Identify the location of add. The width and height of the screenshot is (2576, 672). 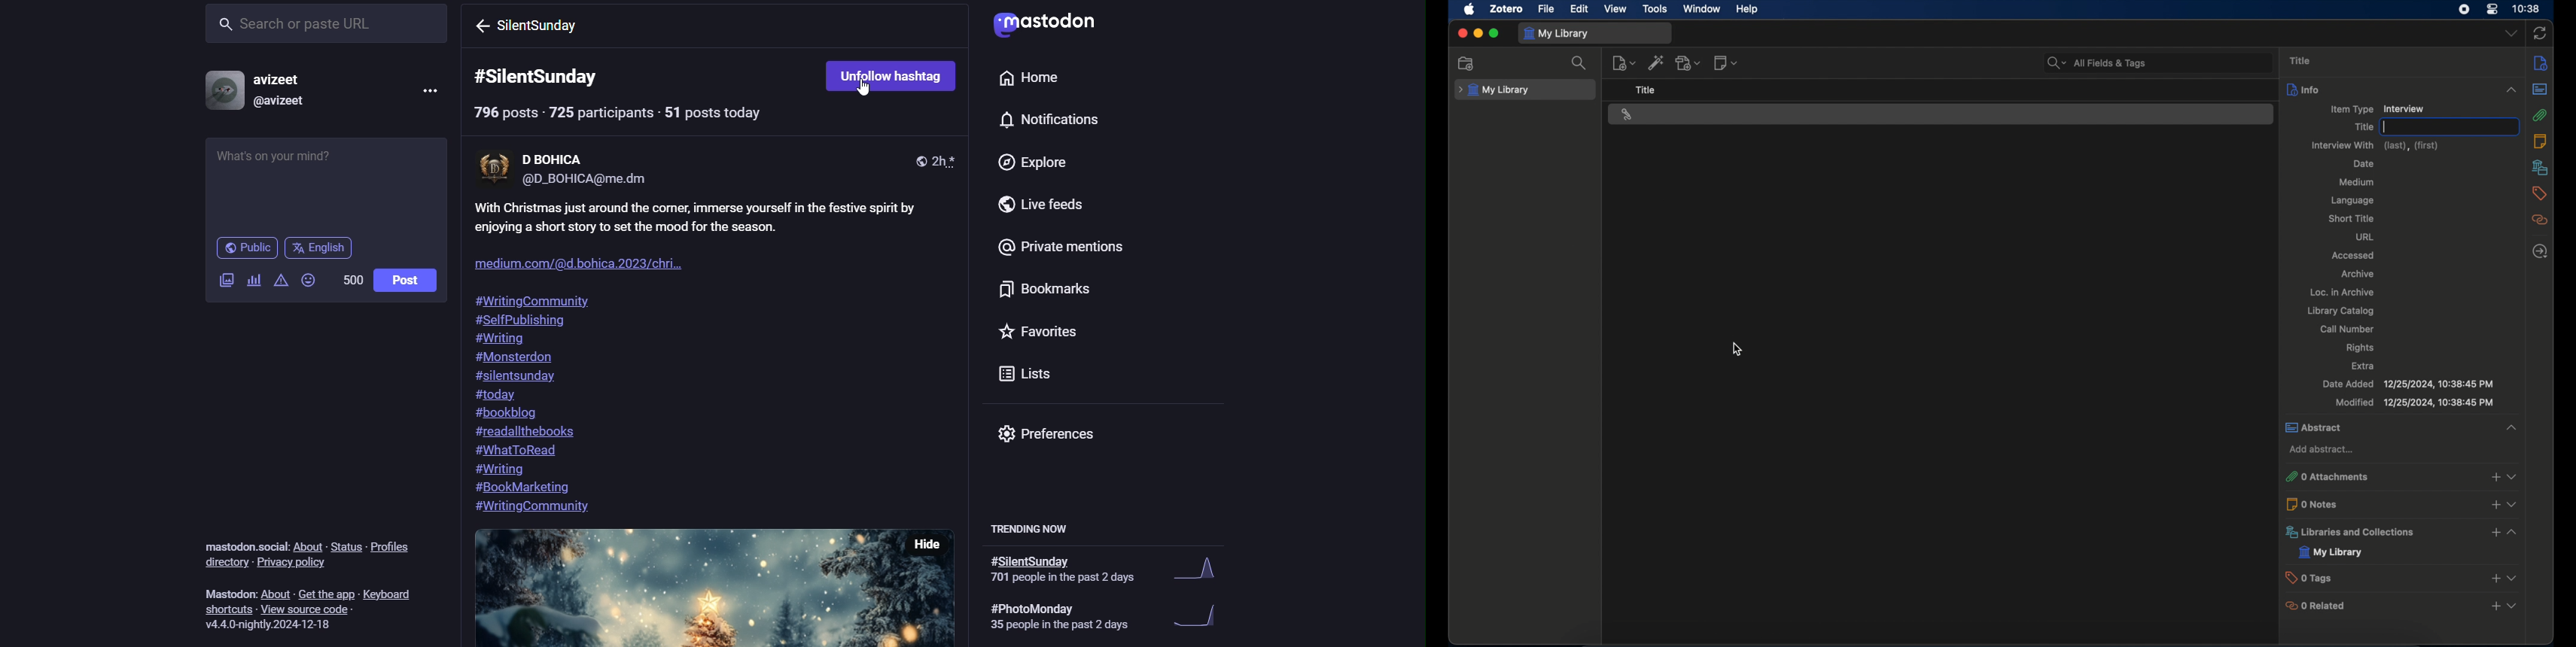
(2495, 532).